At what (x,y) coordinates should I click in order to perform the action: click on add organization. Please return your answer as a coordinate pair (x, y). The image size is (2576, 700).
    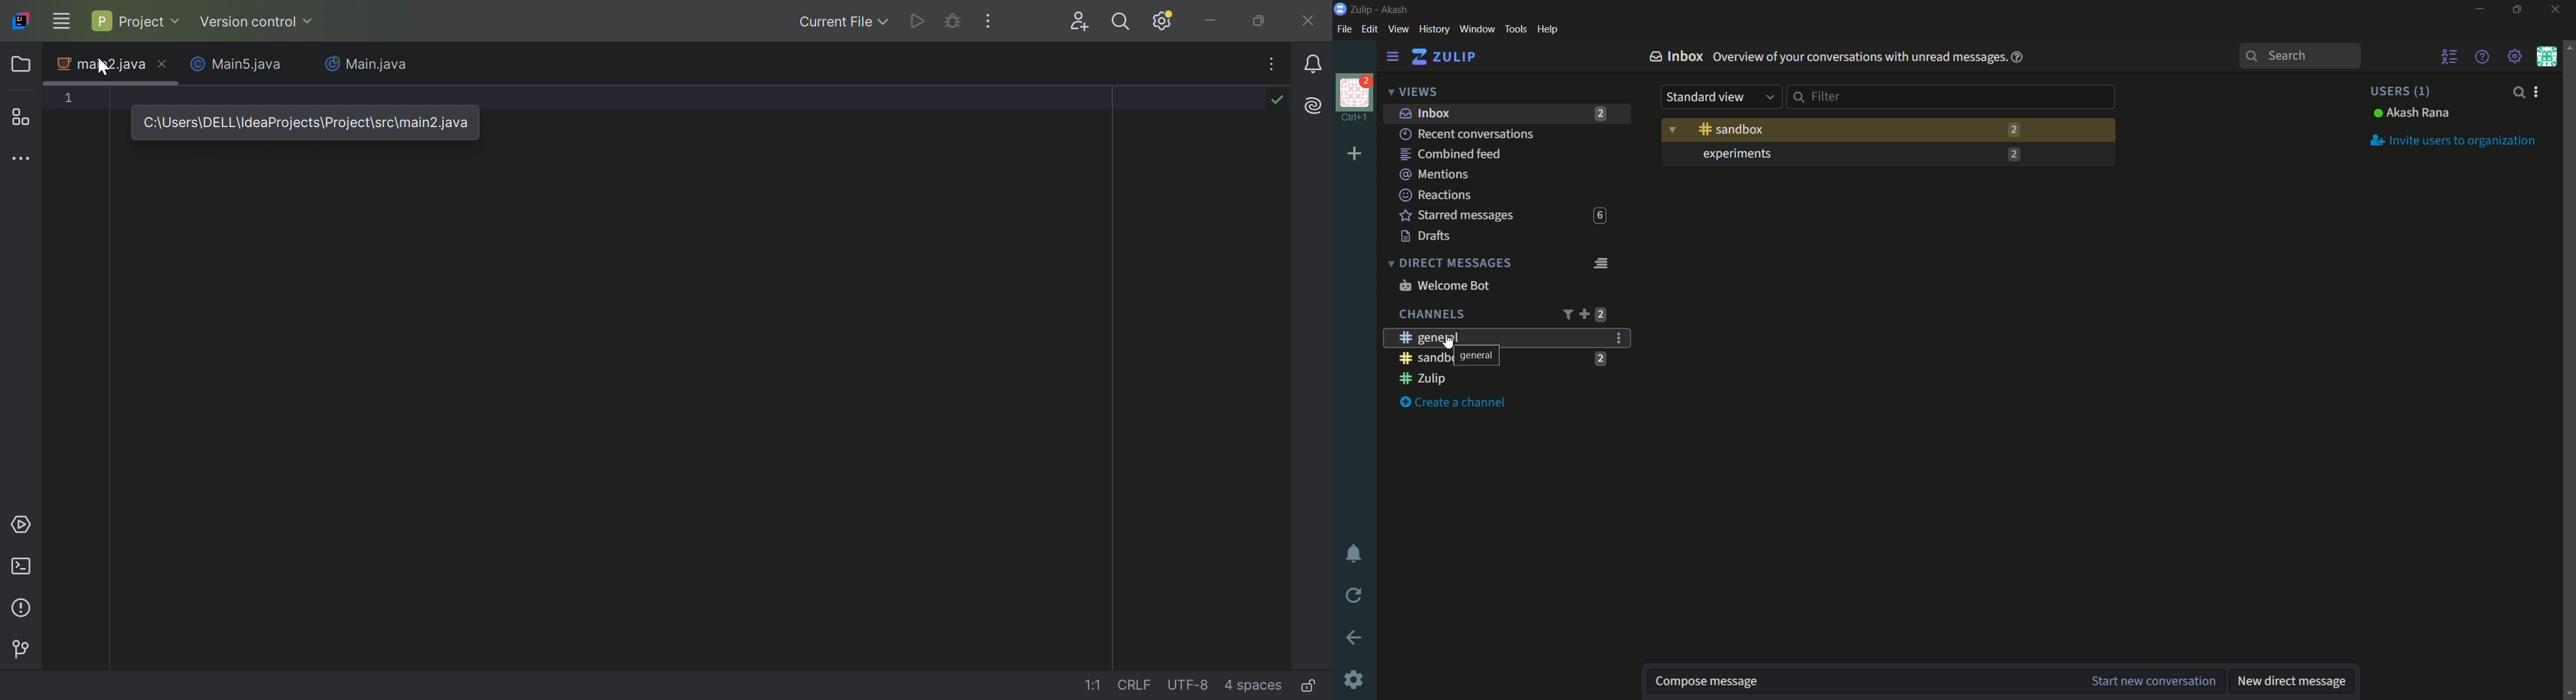
    Looking at the image, I should click on (1355, 154).